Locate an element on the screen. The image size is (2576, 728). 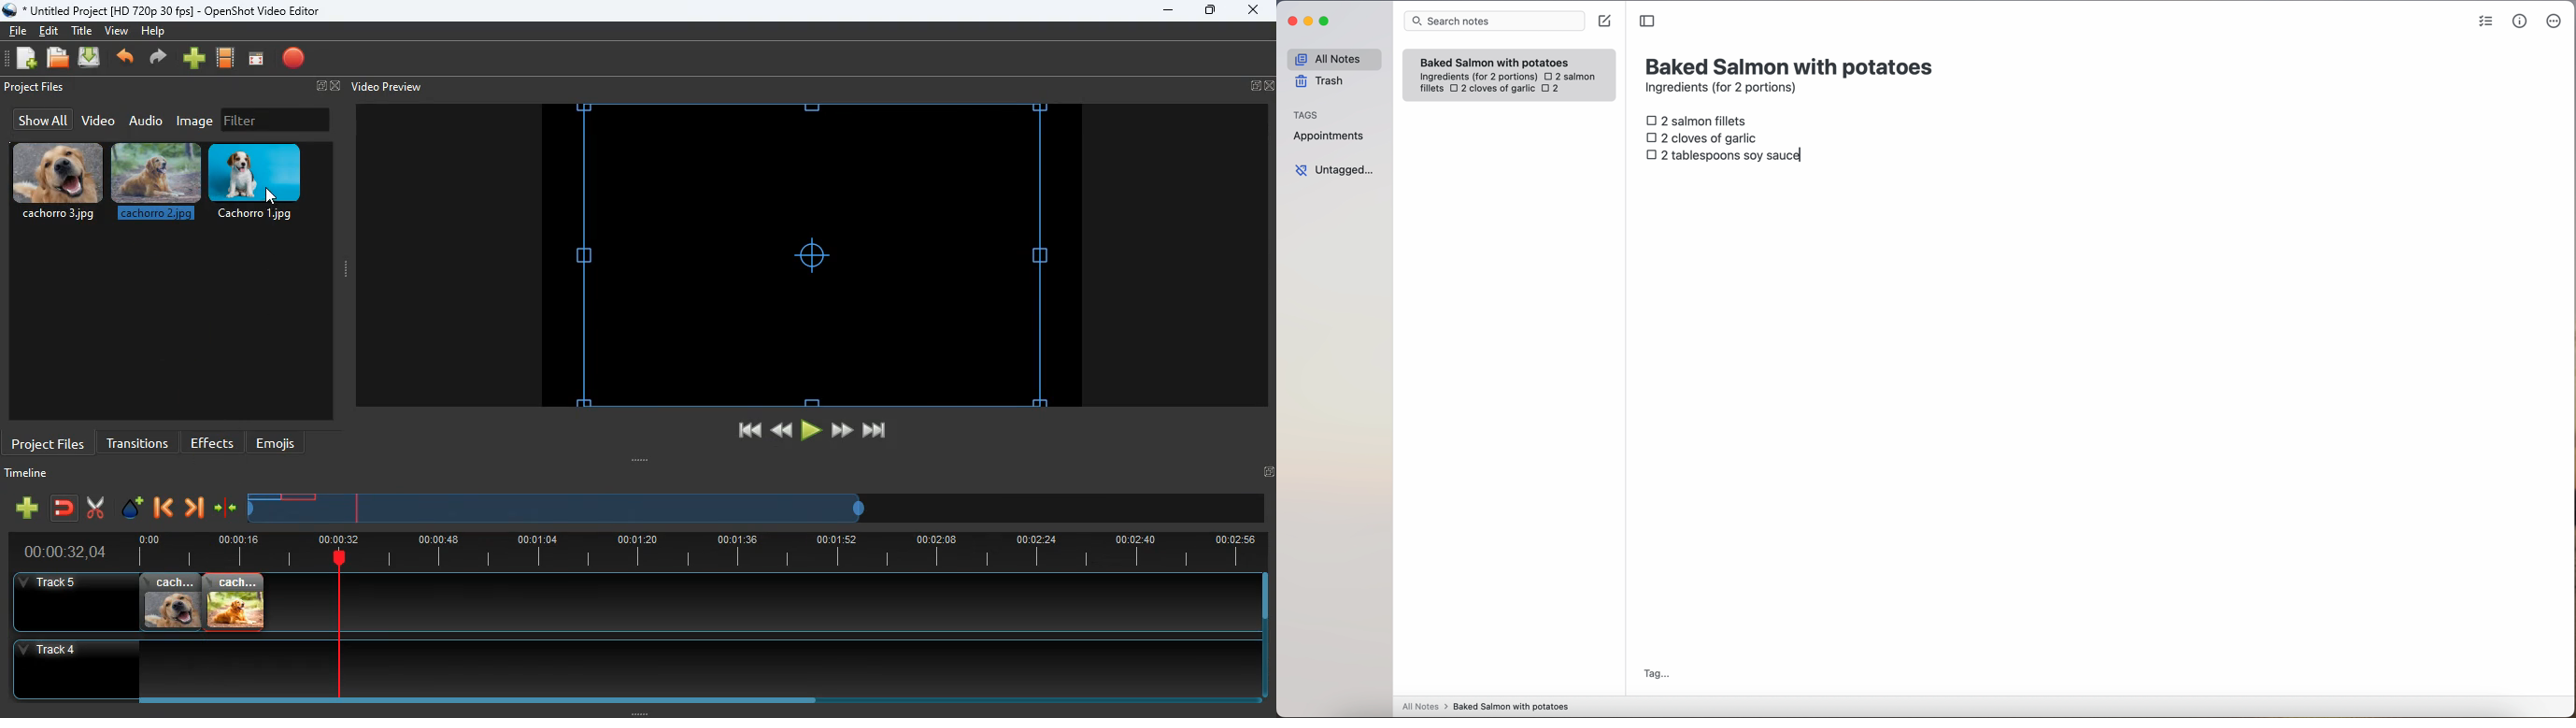
forward is located at coordinates (193, 510).